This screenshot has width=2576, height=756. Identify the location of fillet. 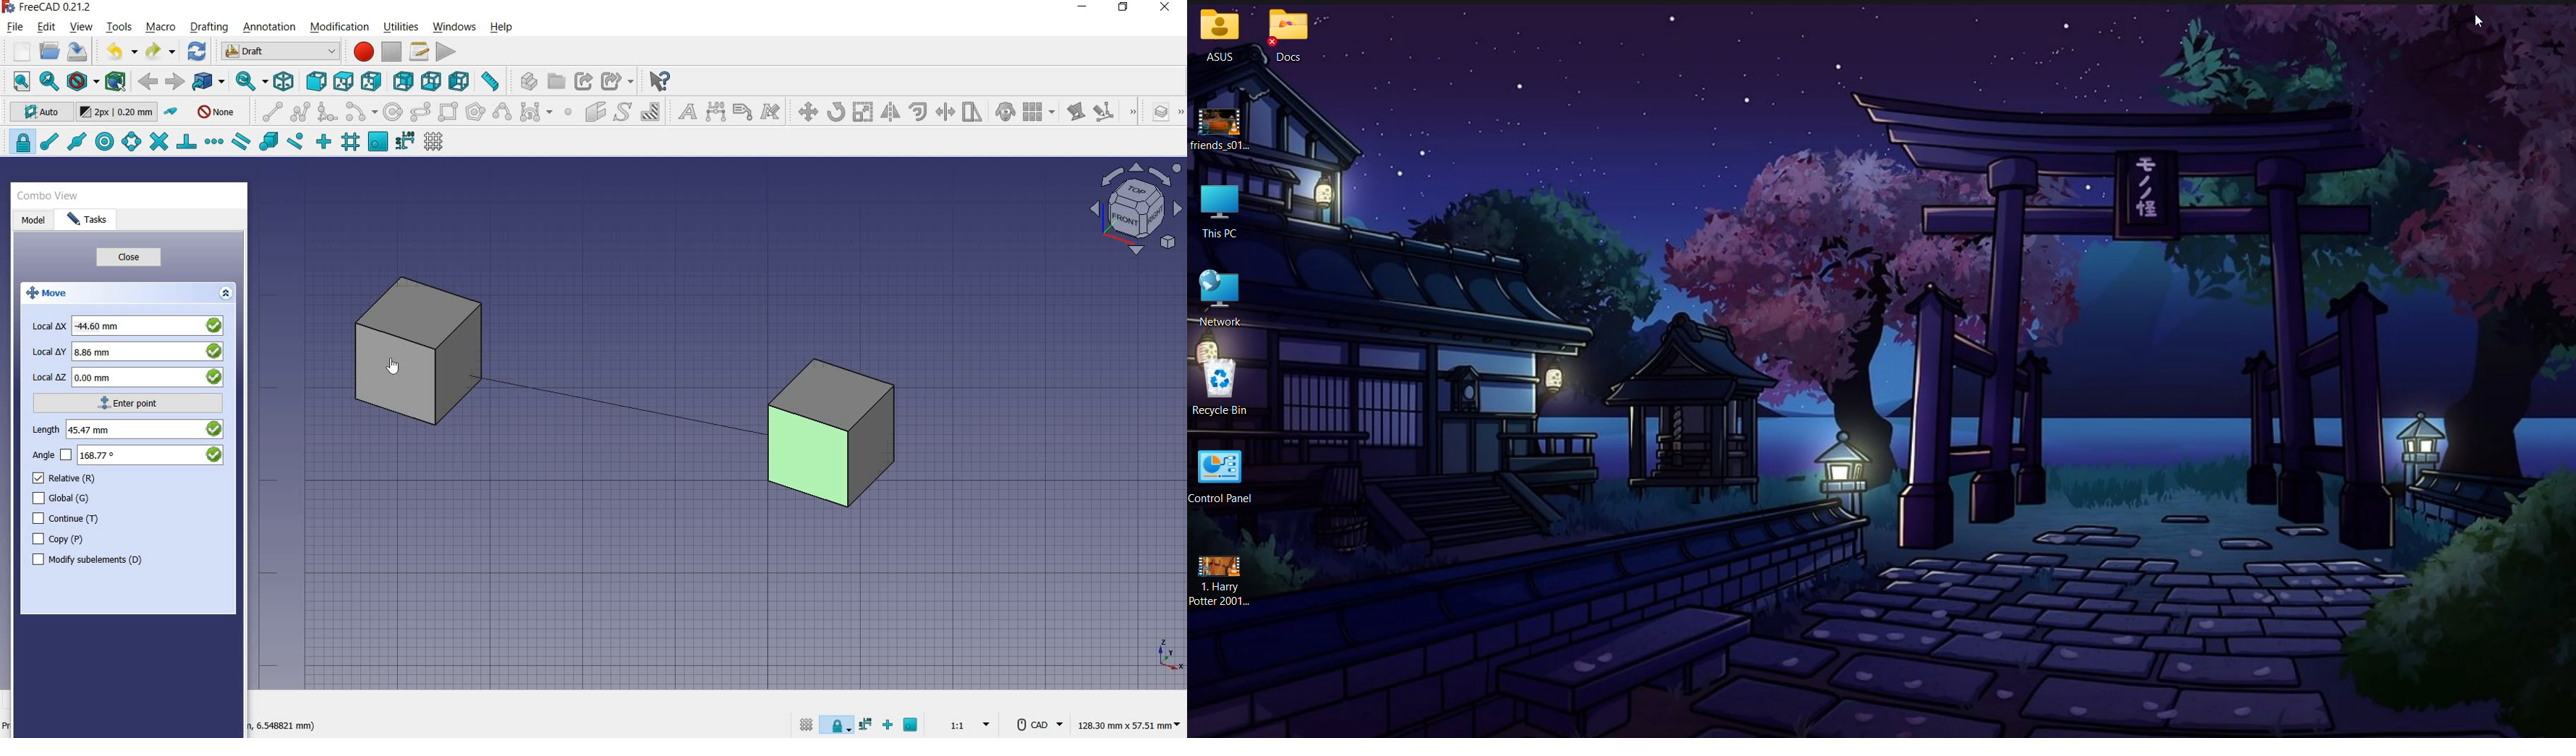
(327, 111).